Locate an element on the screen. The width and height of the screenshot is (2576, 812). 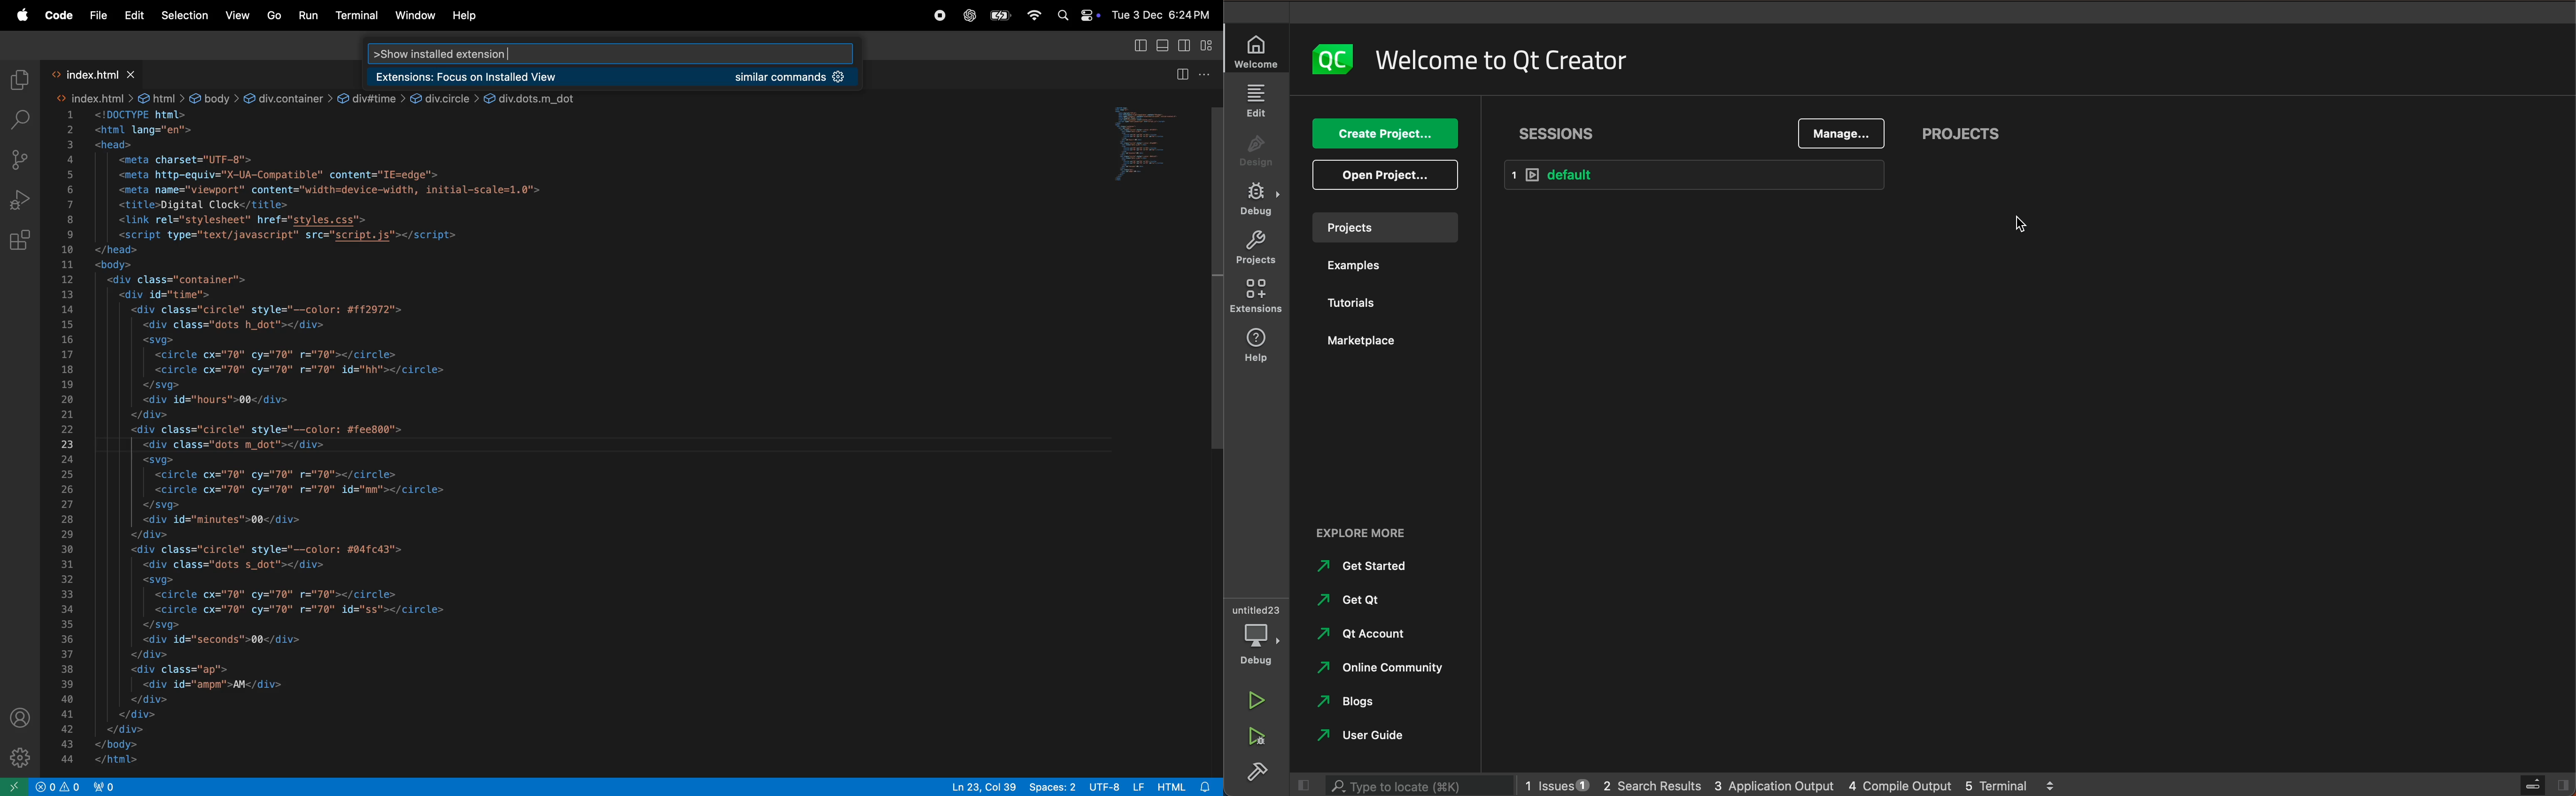
Code is located at coordinates (57, 14).